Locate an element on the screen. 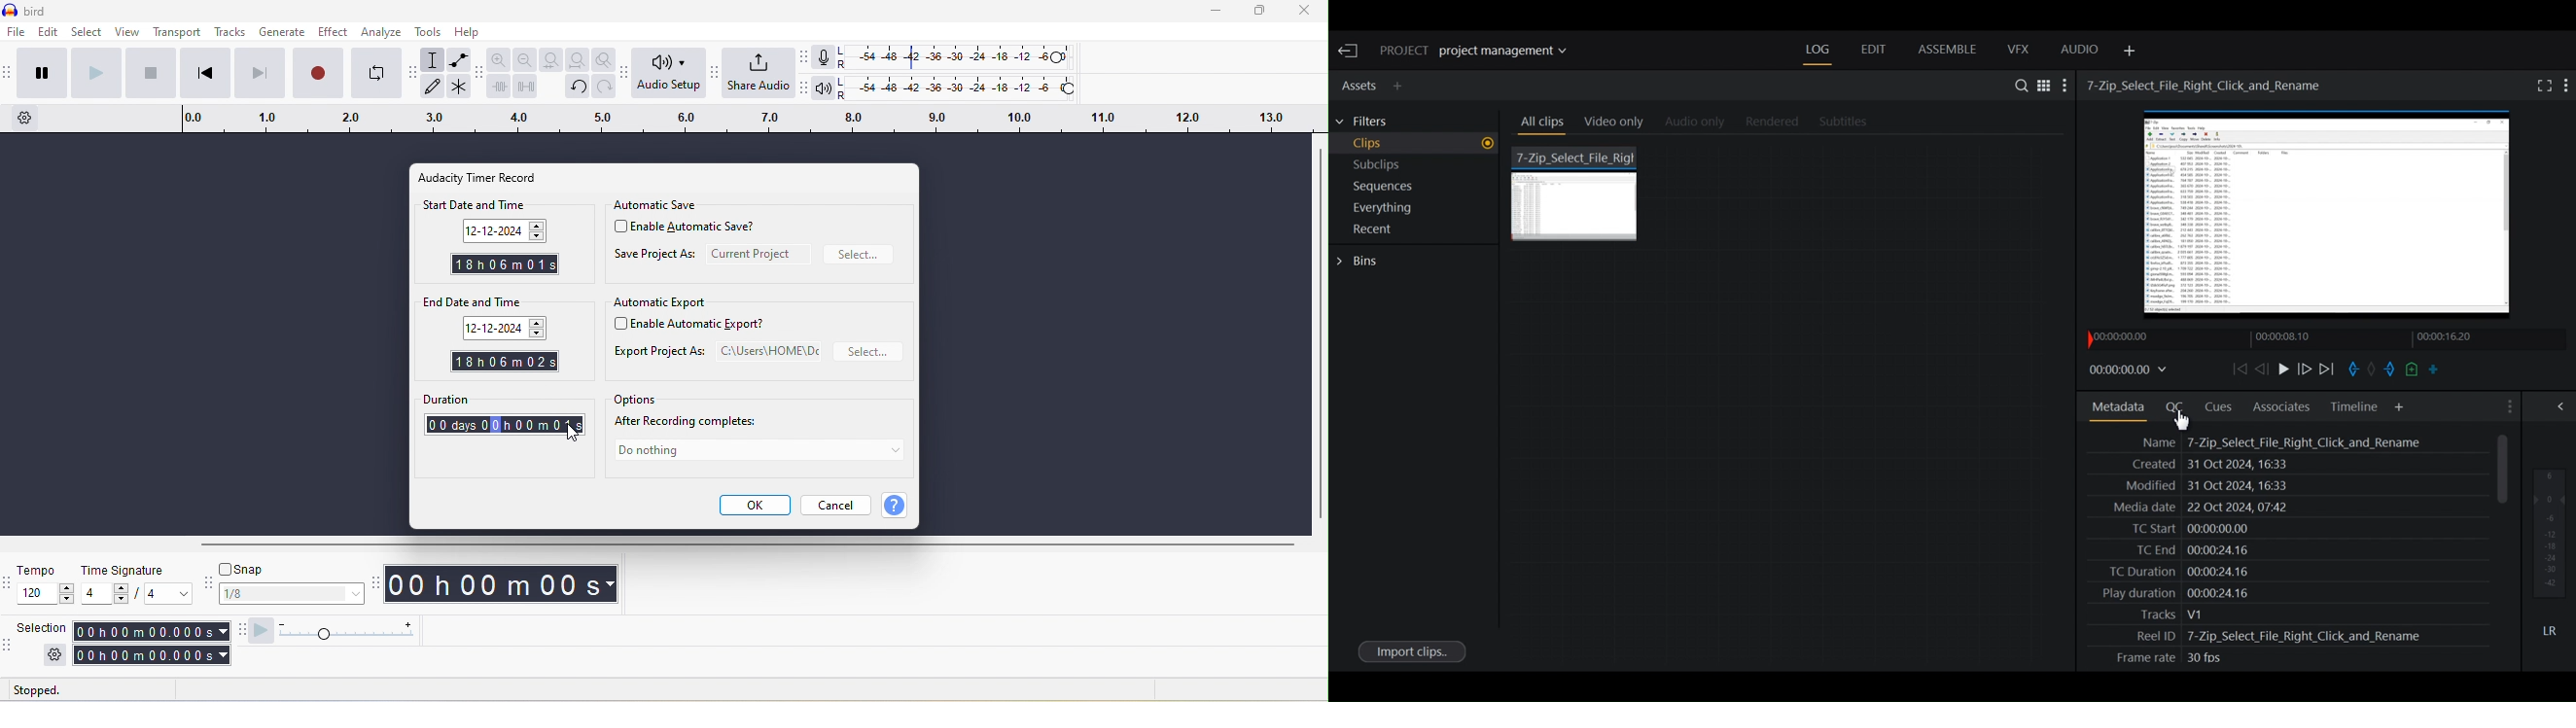  zoom out is located at coordinates (522, 59).